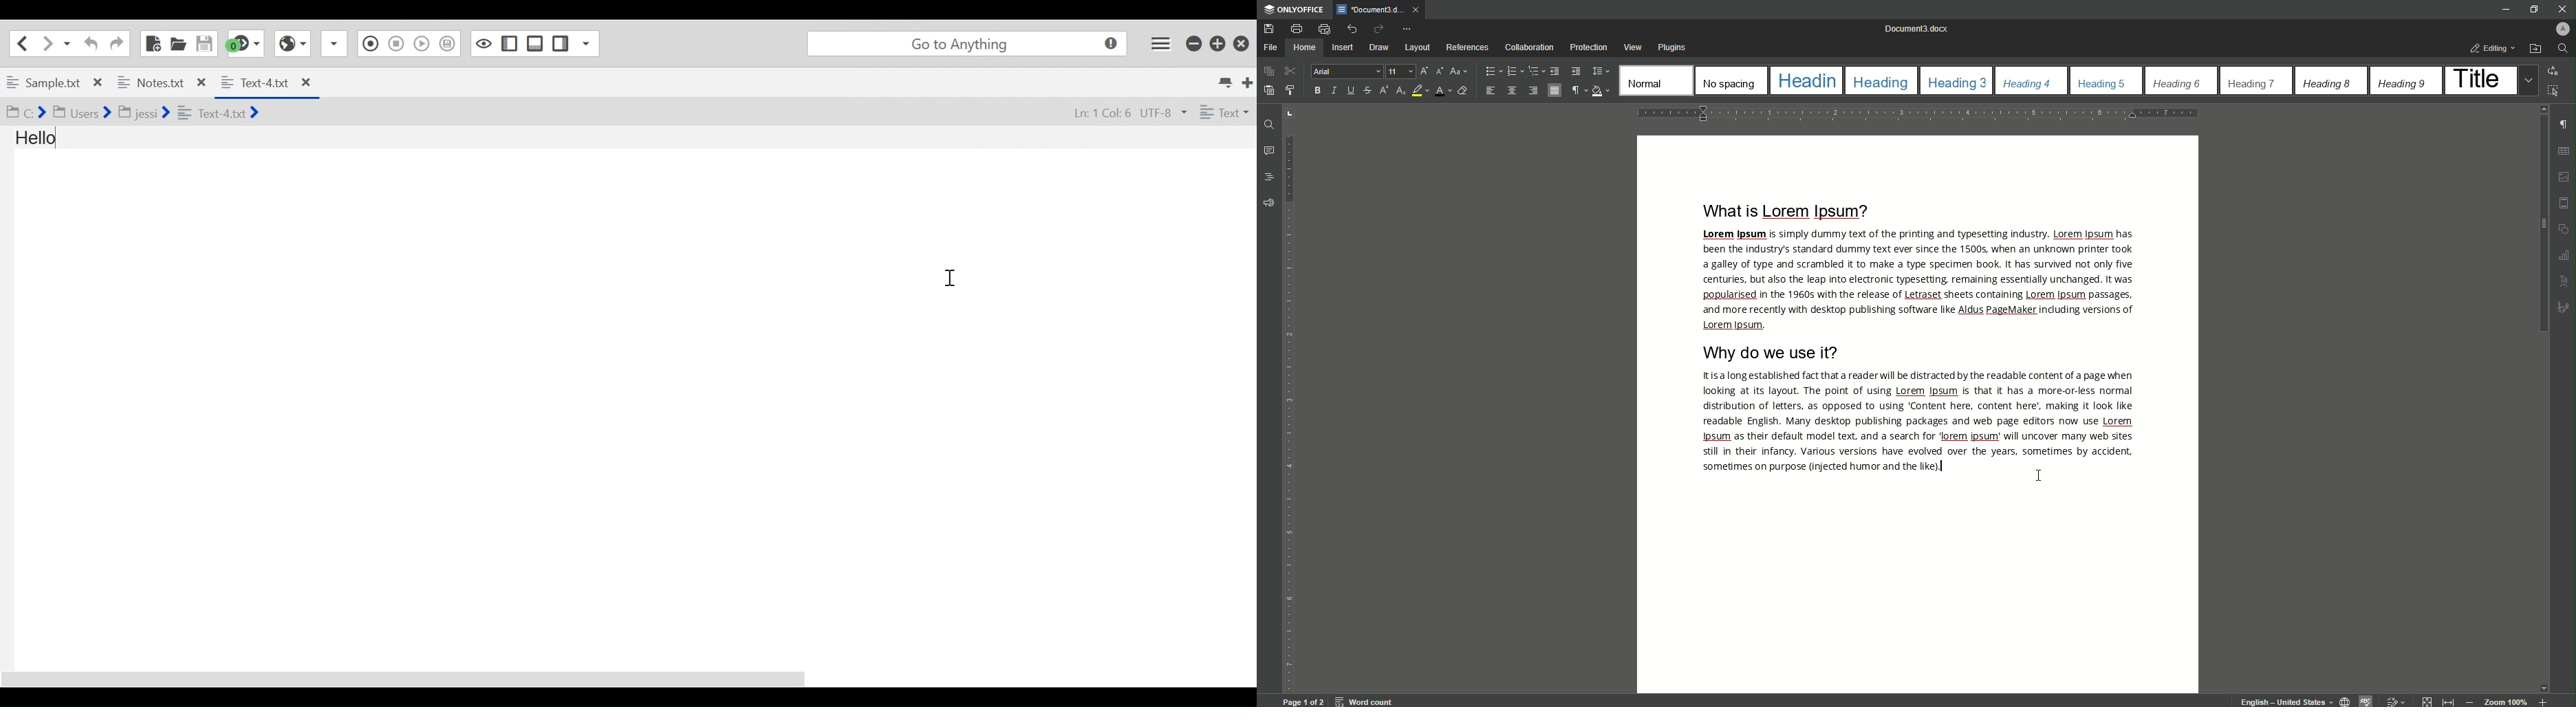 The image size is (2576, 728). What do you see at coordinates (1919, 281) in the screenshot?
I see `Text` at bounding box center [1919, 281].